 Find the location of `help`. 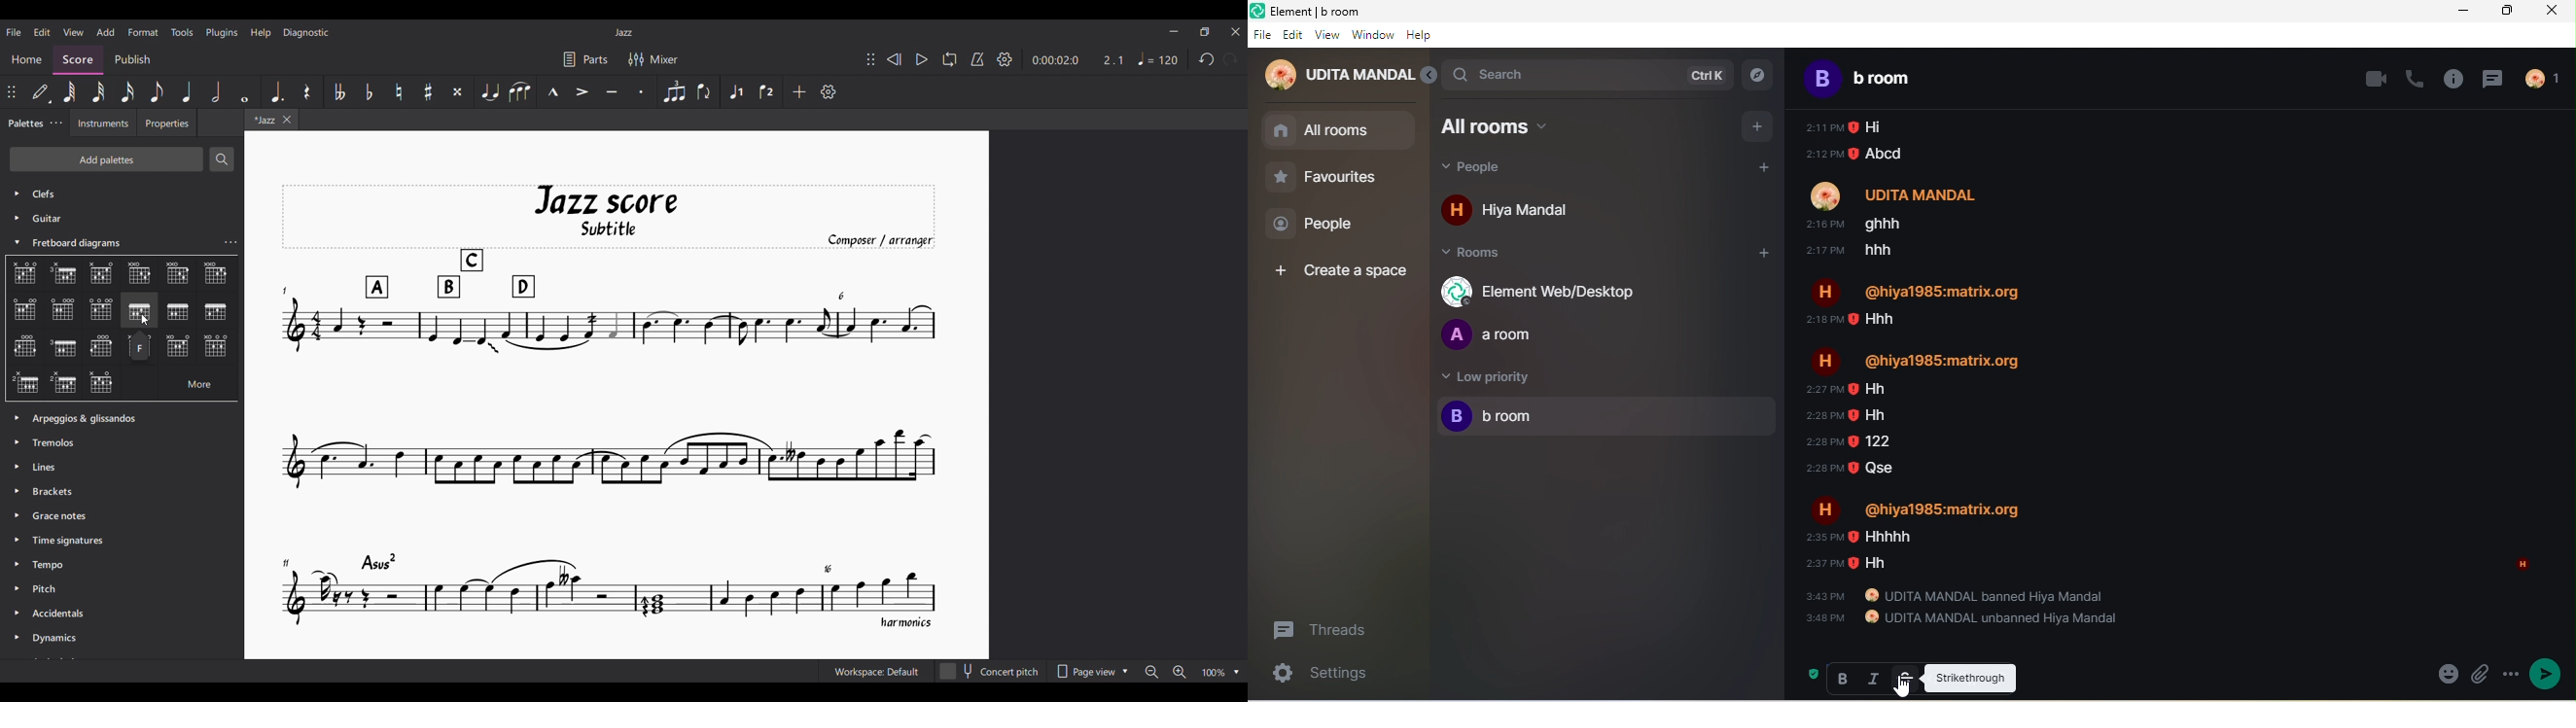

help is located at coordinates (1422, 36).